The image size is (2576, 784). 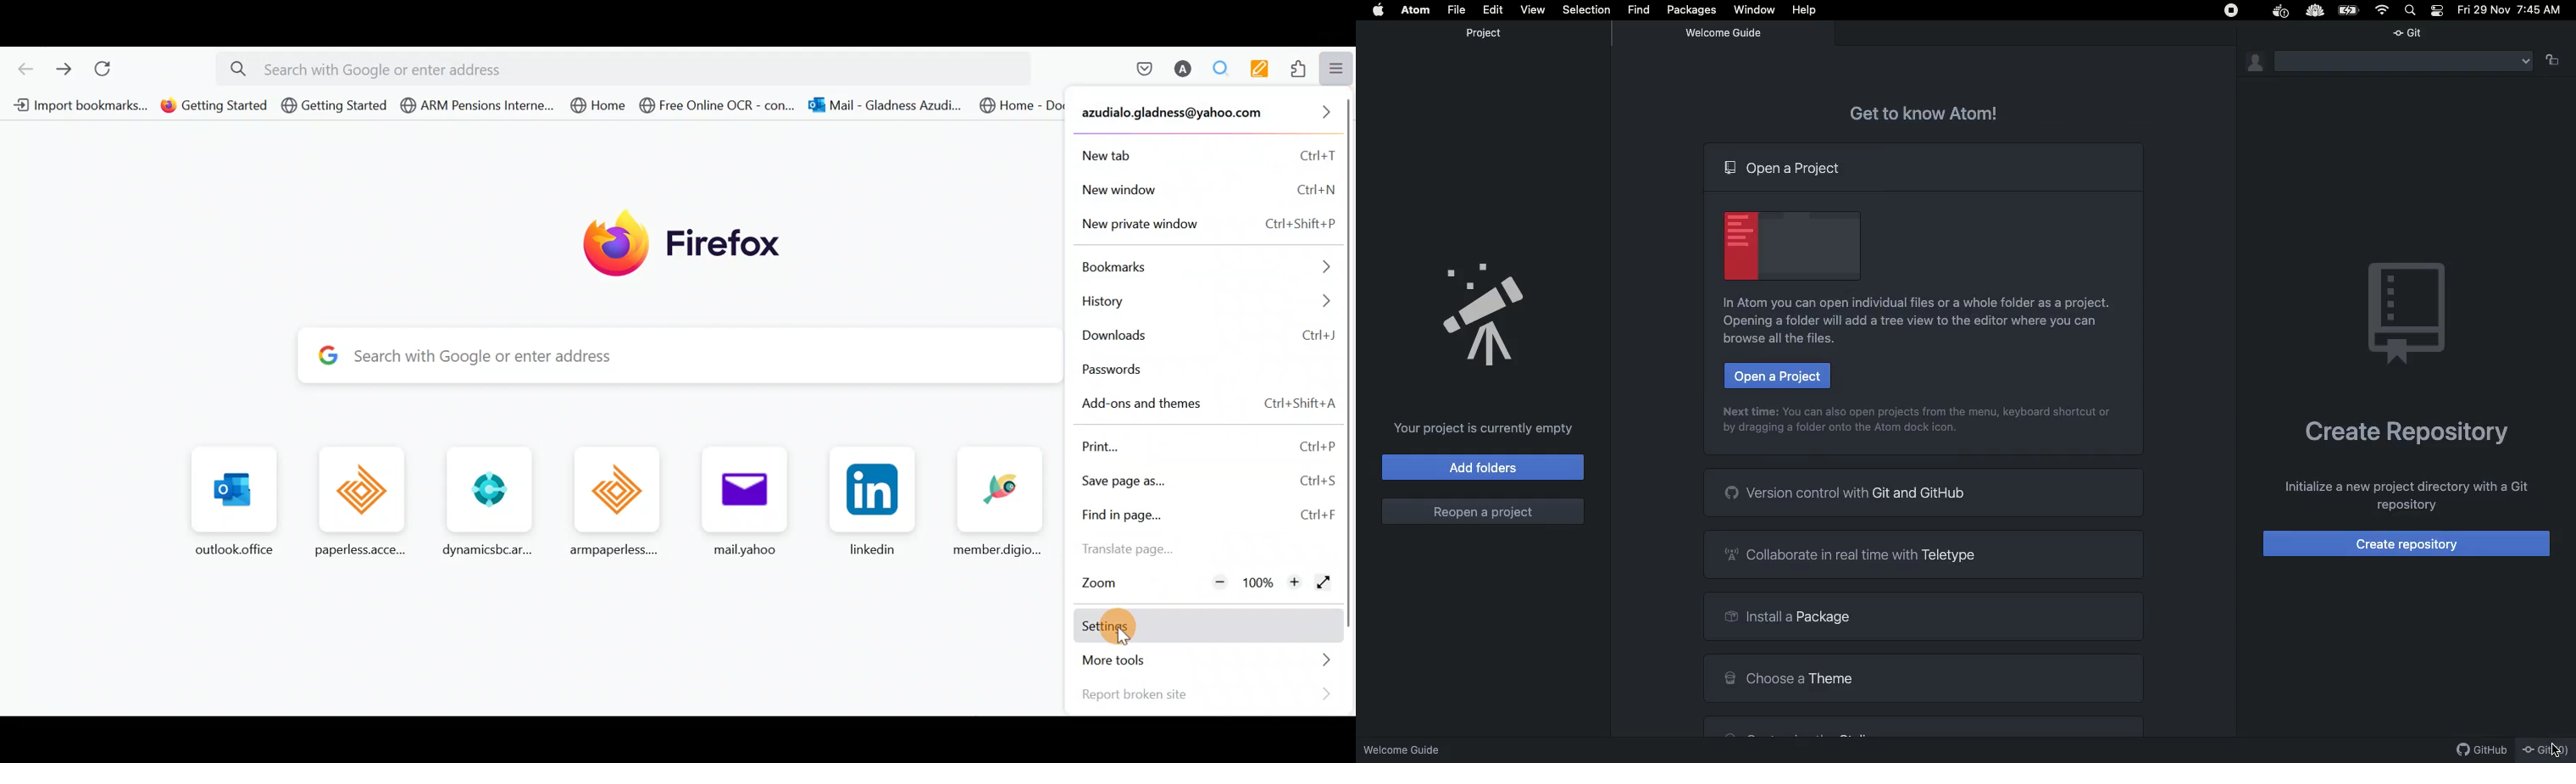 I want to click on Reload current page, so click(x=107, y=69).